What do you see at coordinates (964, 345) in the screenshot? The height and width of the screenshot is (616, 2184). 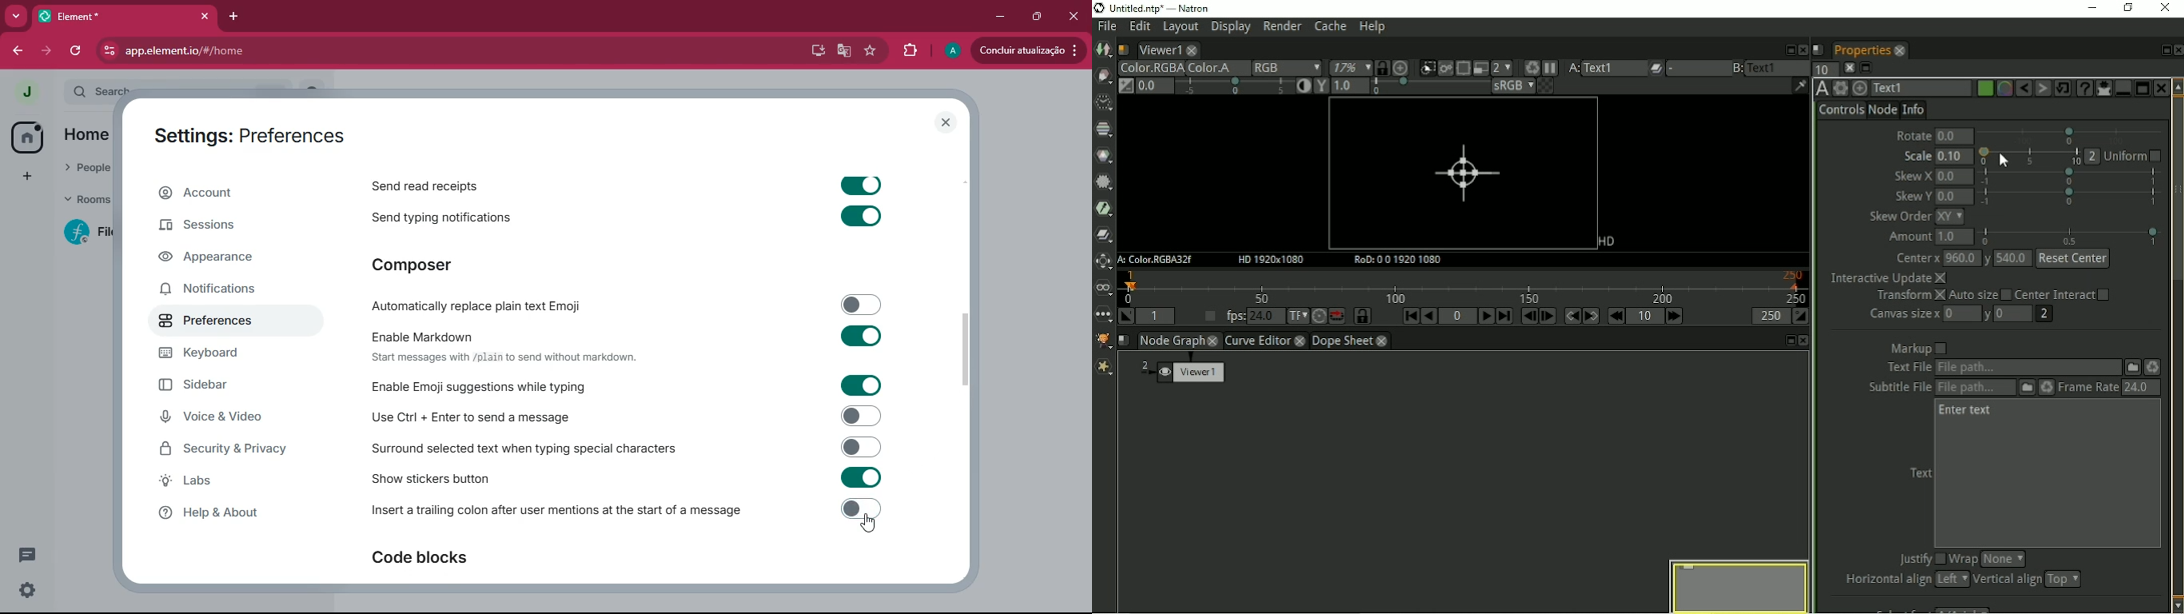 I see `scroll bar` at bounding box center [964, 345].